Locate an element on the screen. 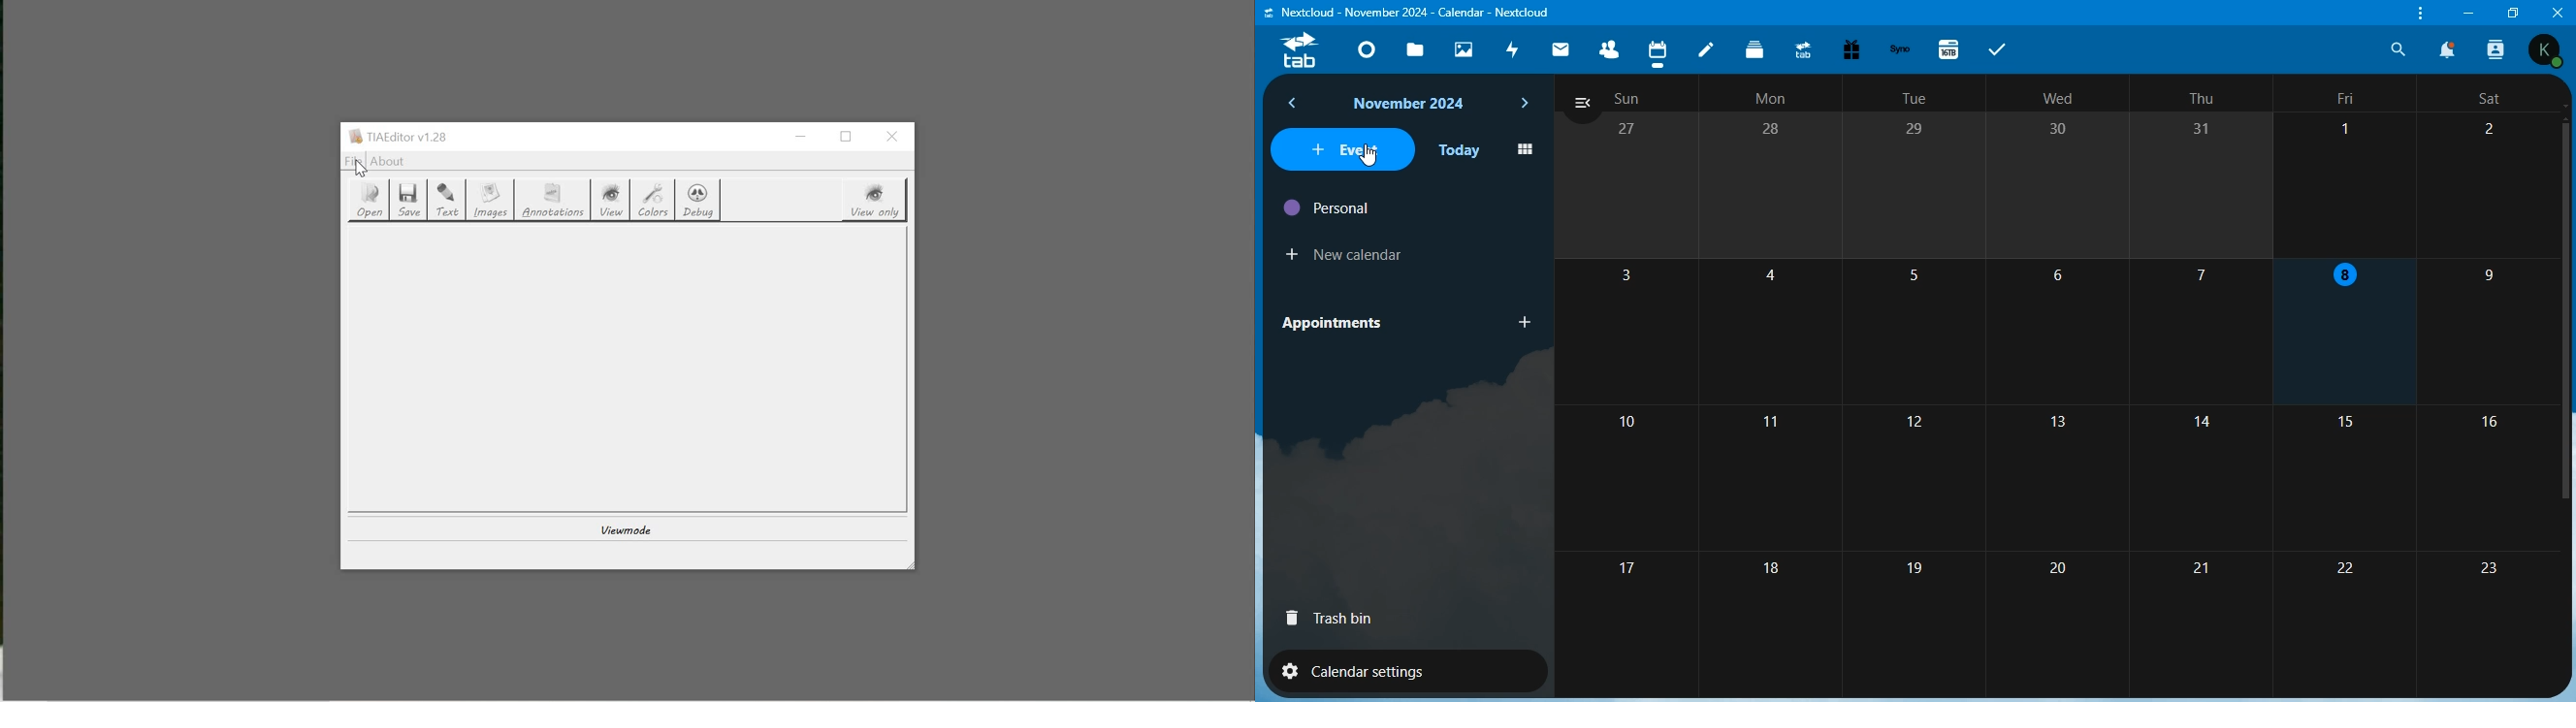 Image resolution: width=2576 pixels, height=728 pixels. 'Nextcloud - Dashboard - Nextcloud is located at coordinates (1389, 9).